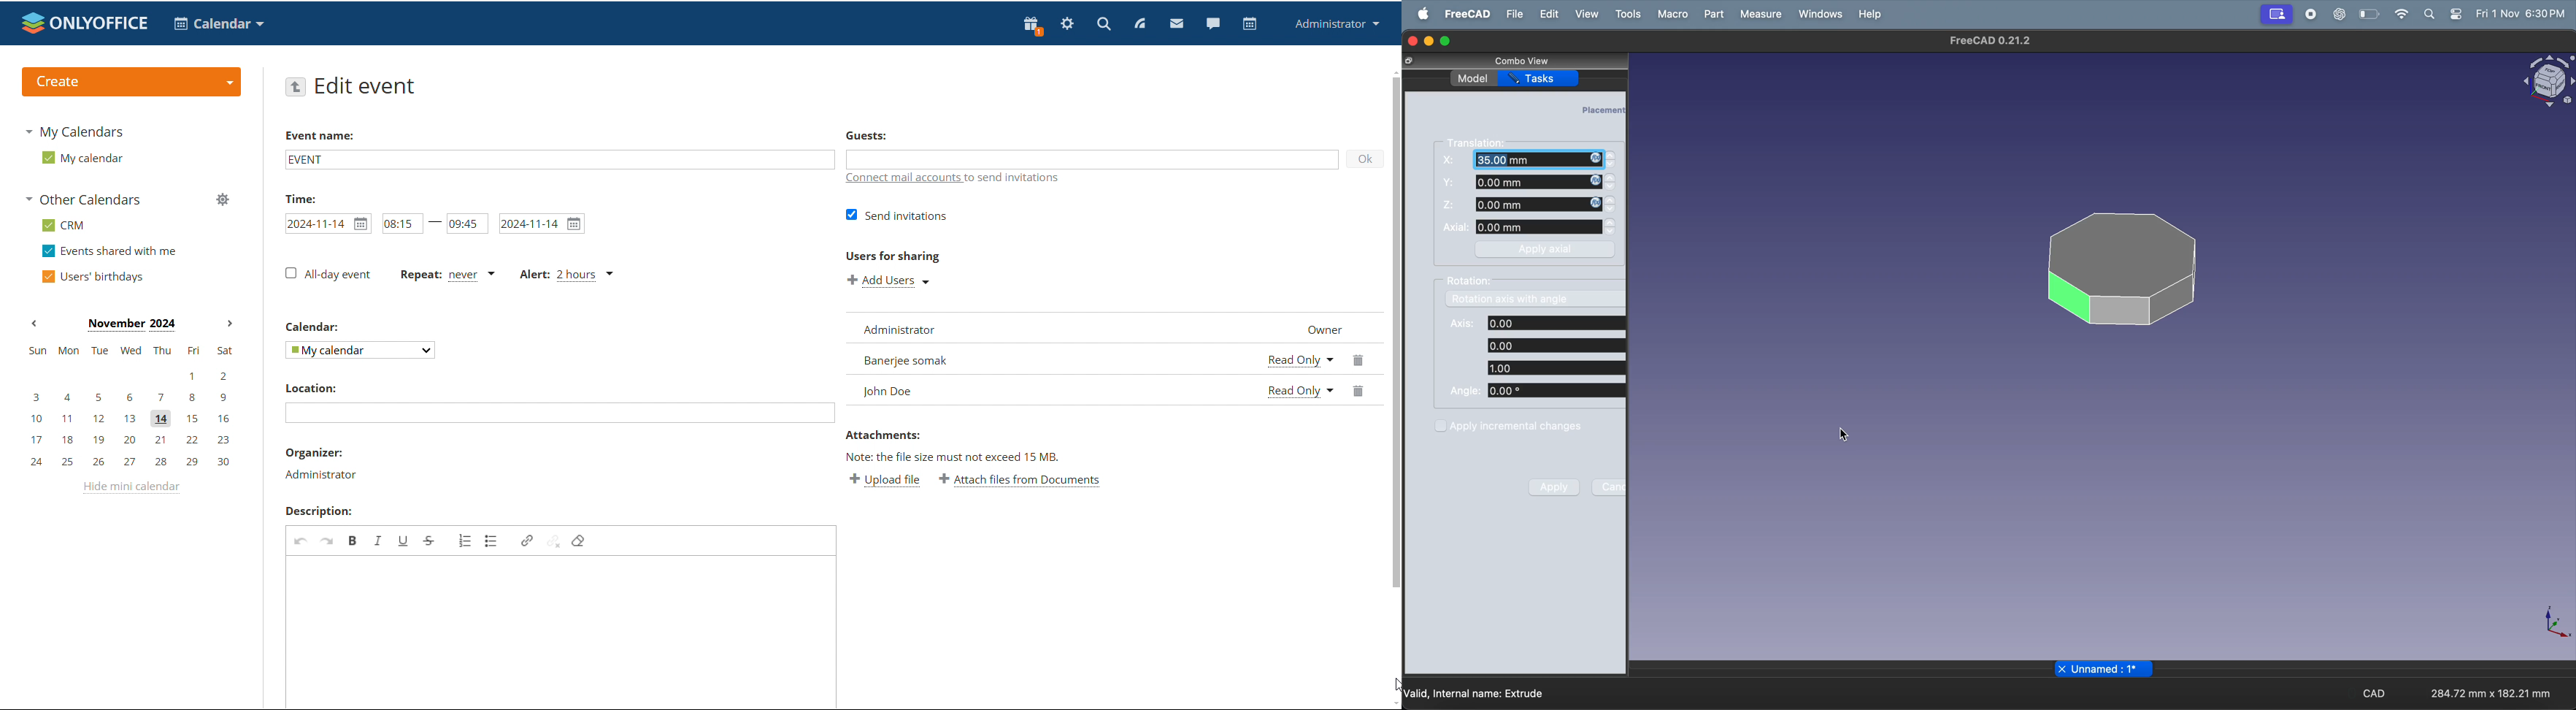 Image resolution: width=2576 pixels, height=728 pixels. I want to click on FreeCAD 0.21.2, so click(1990, 42).